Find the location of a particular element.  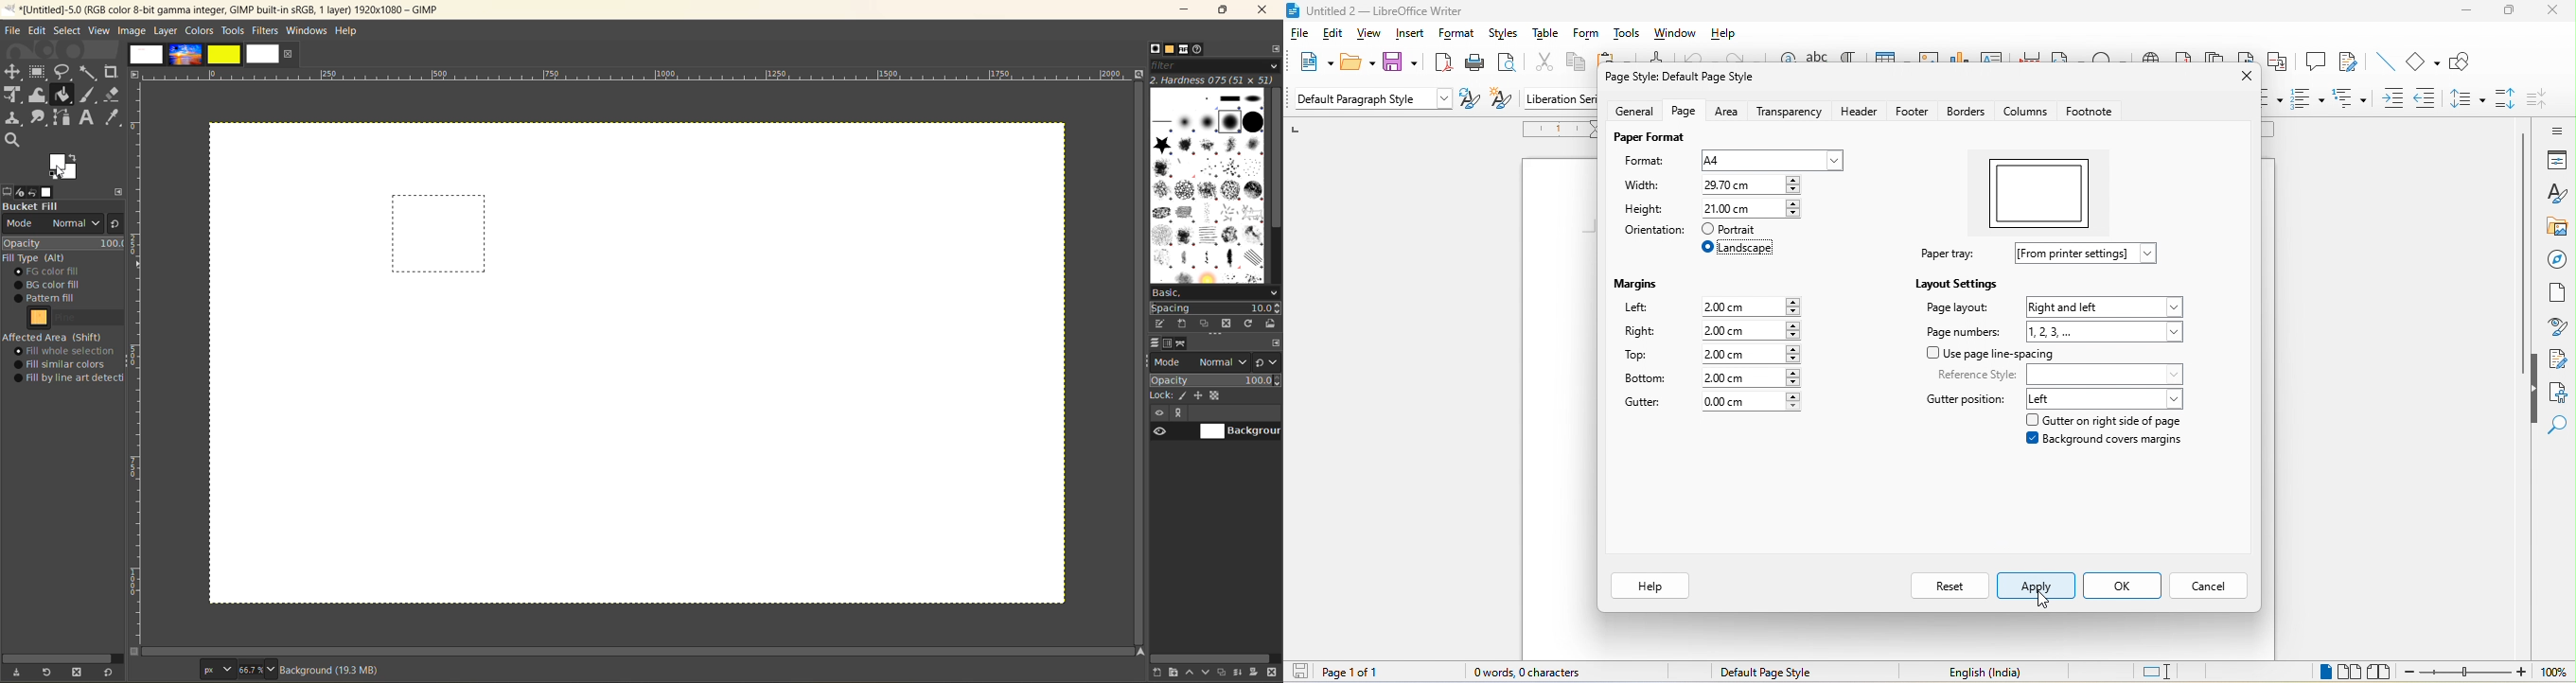

Default  paragraph style is located at coordinates (1372, 100).